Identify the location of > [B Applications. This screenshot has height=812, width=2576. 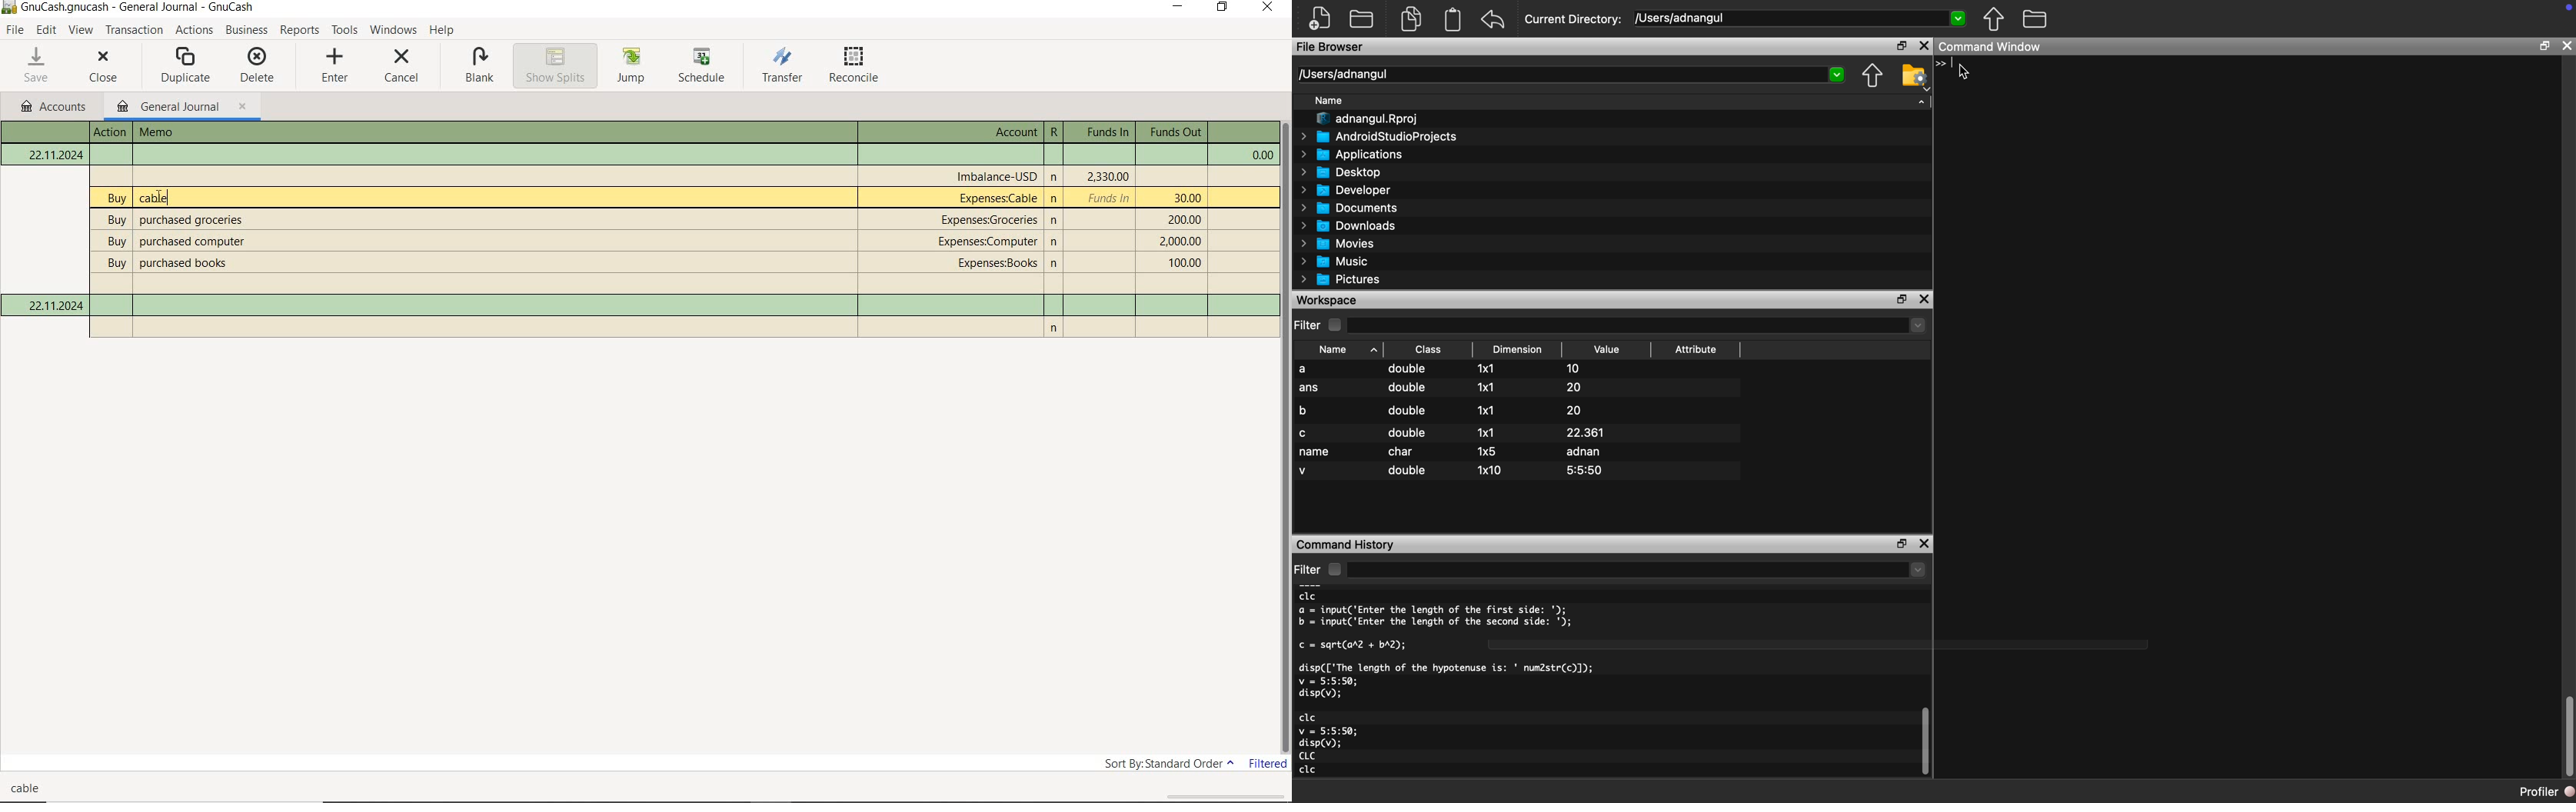
(1352, 154).